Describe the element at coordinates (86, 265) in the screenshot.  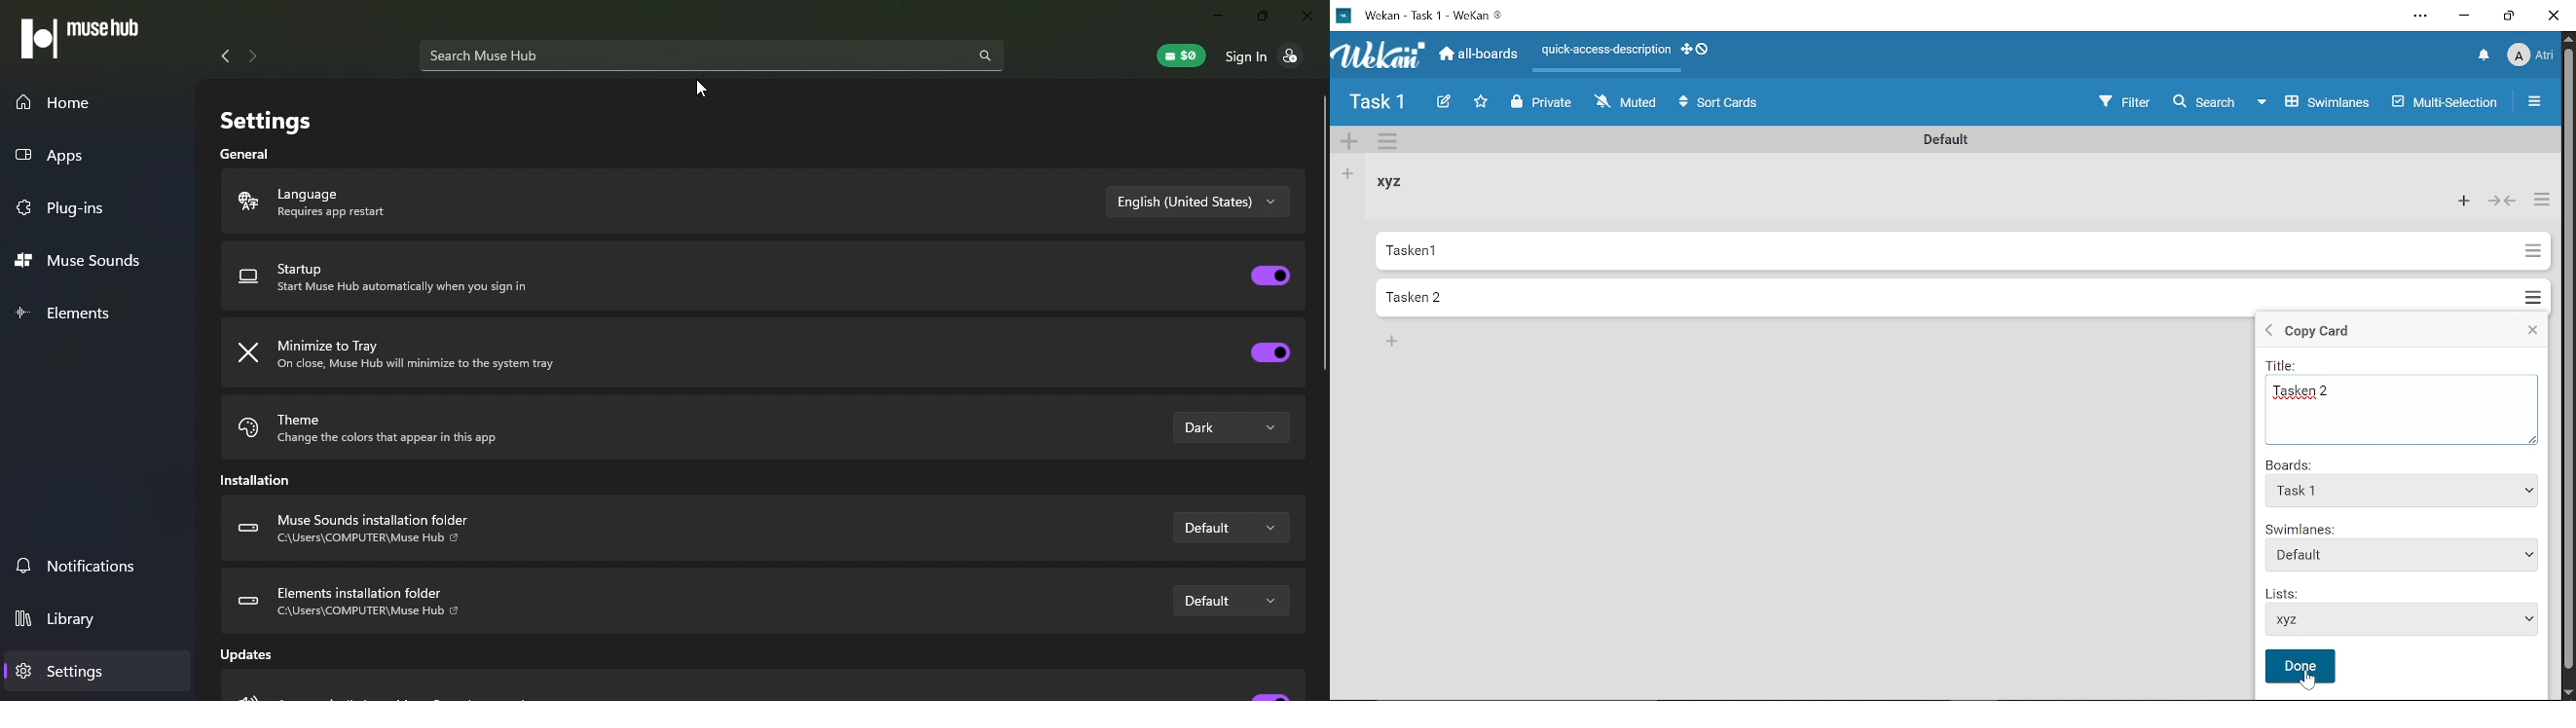
I see `Muse sounds` at that location.